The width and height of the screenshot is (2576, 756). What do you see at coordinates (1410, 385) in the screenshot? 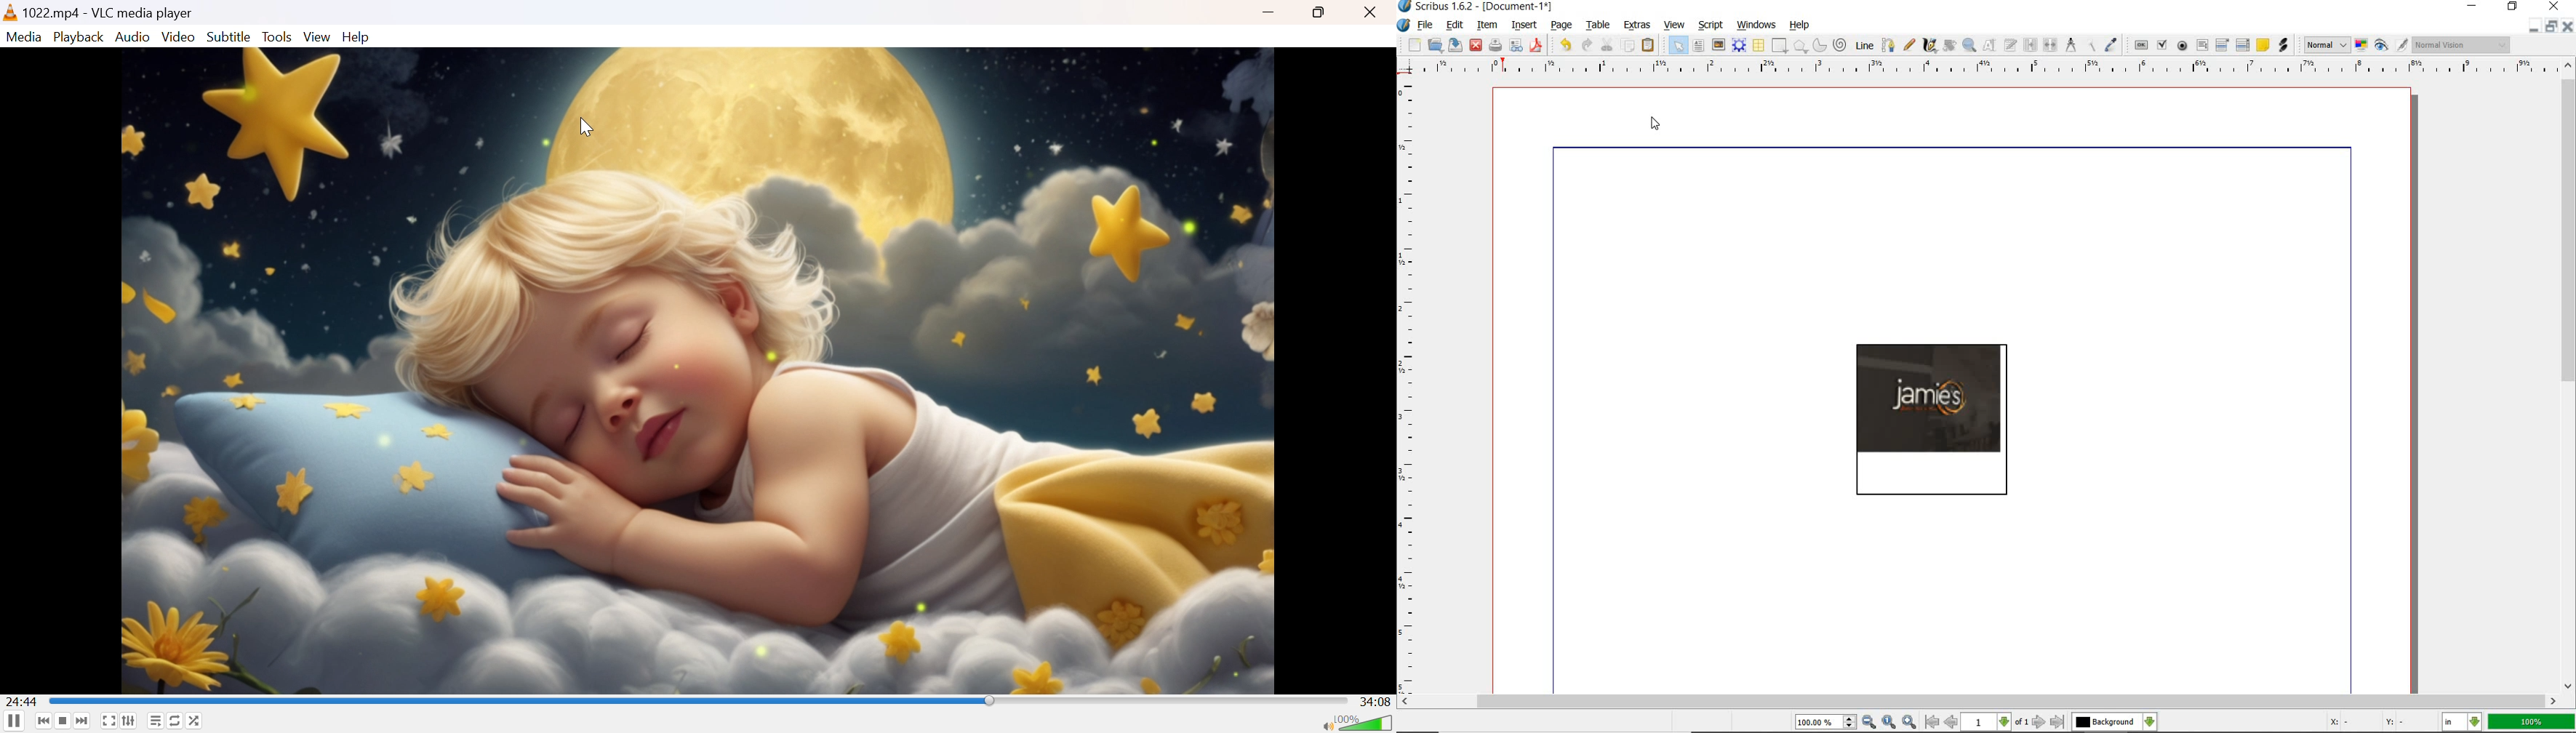
I see `Vertical Margin` at bounding box center [1410, 385].